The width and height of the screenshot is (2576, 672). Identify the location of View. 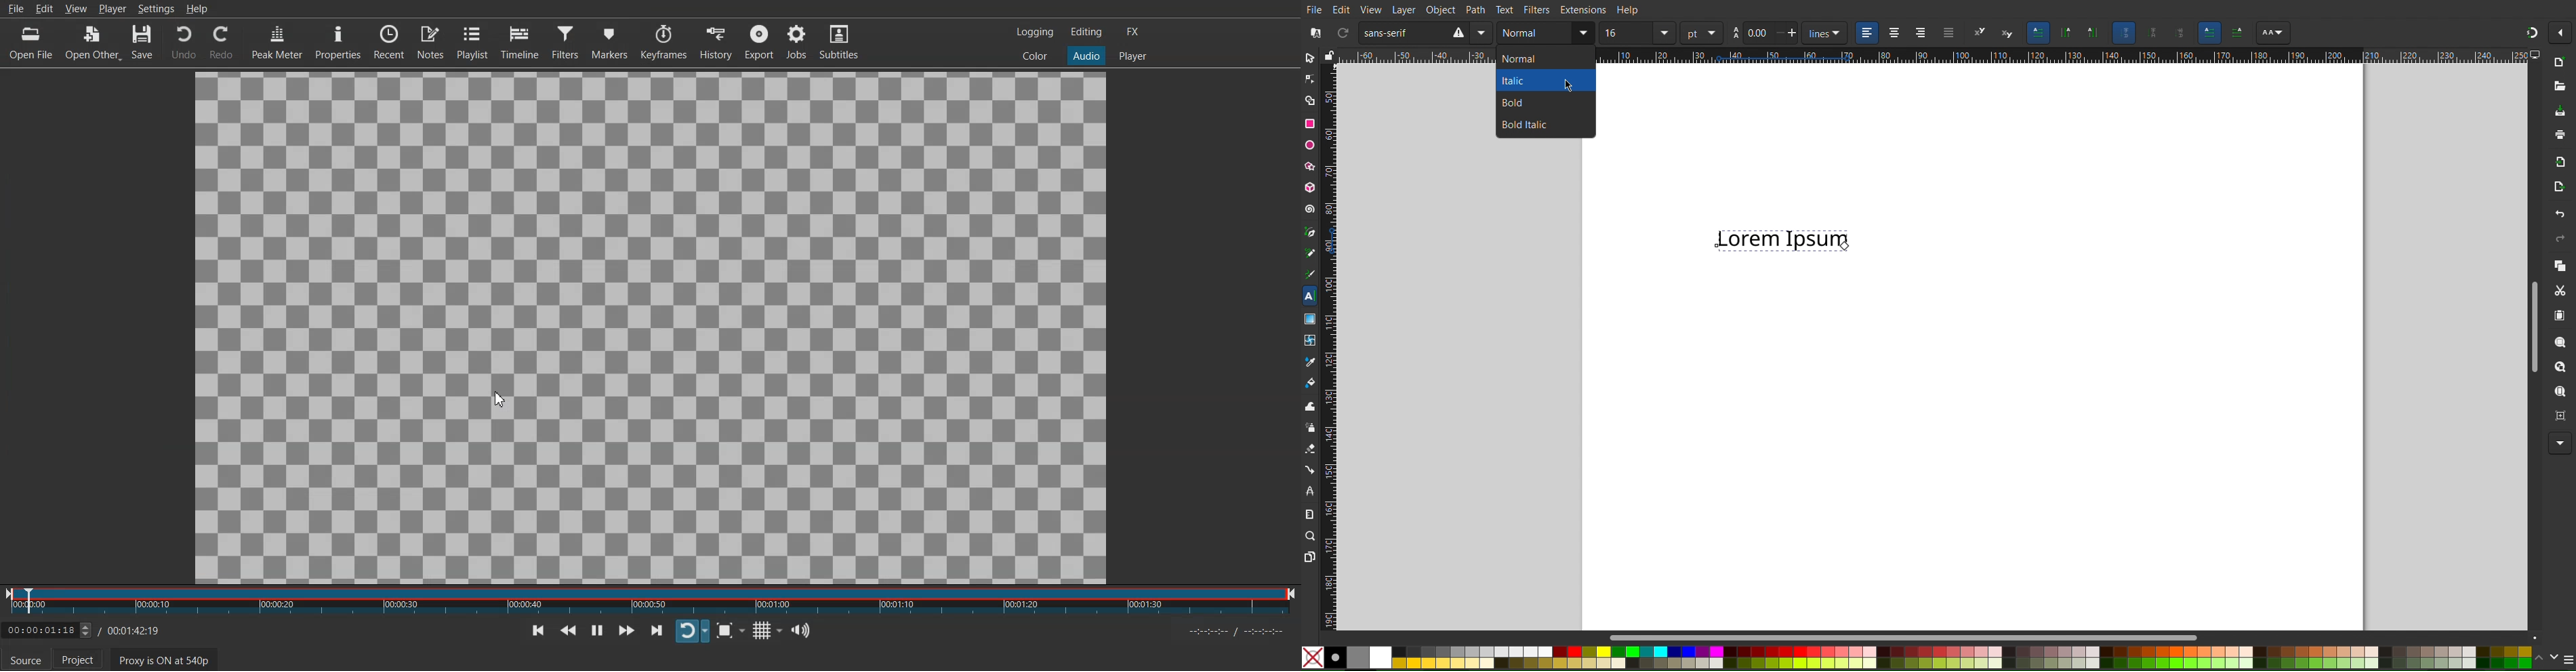
(76, 8).